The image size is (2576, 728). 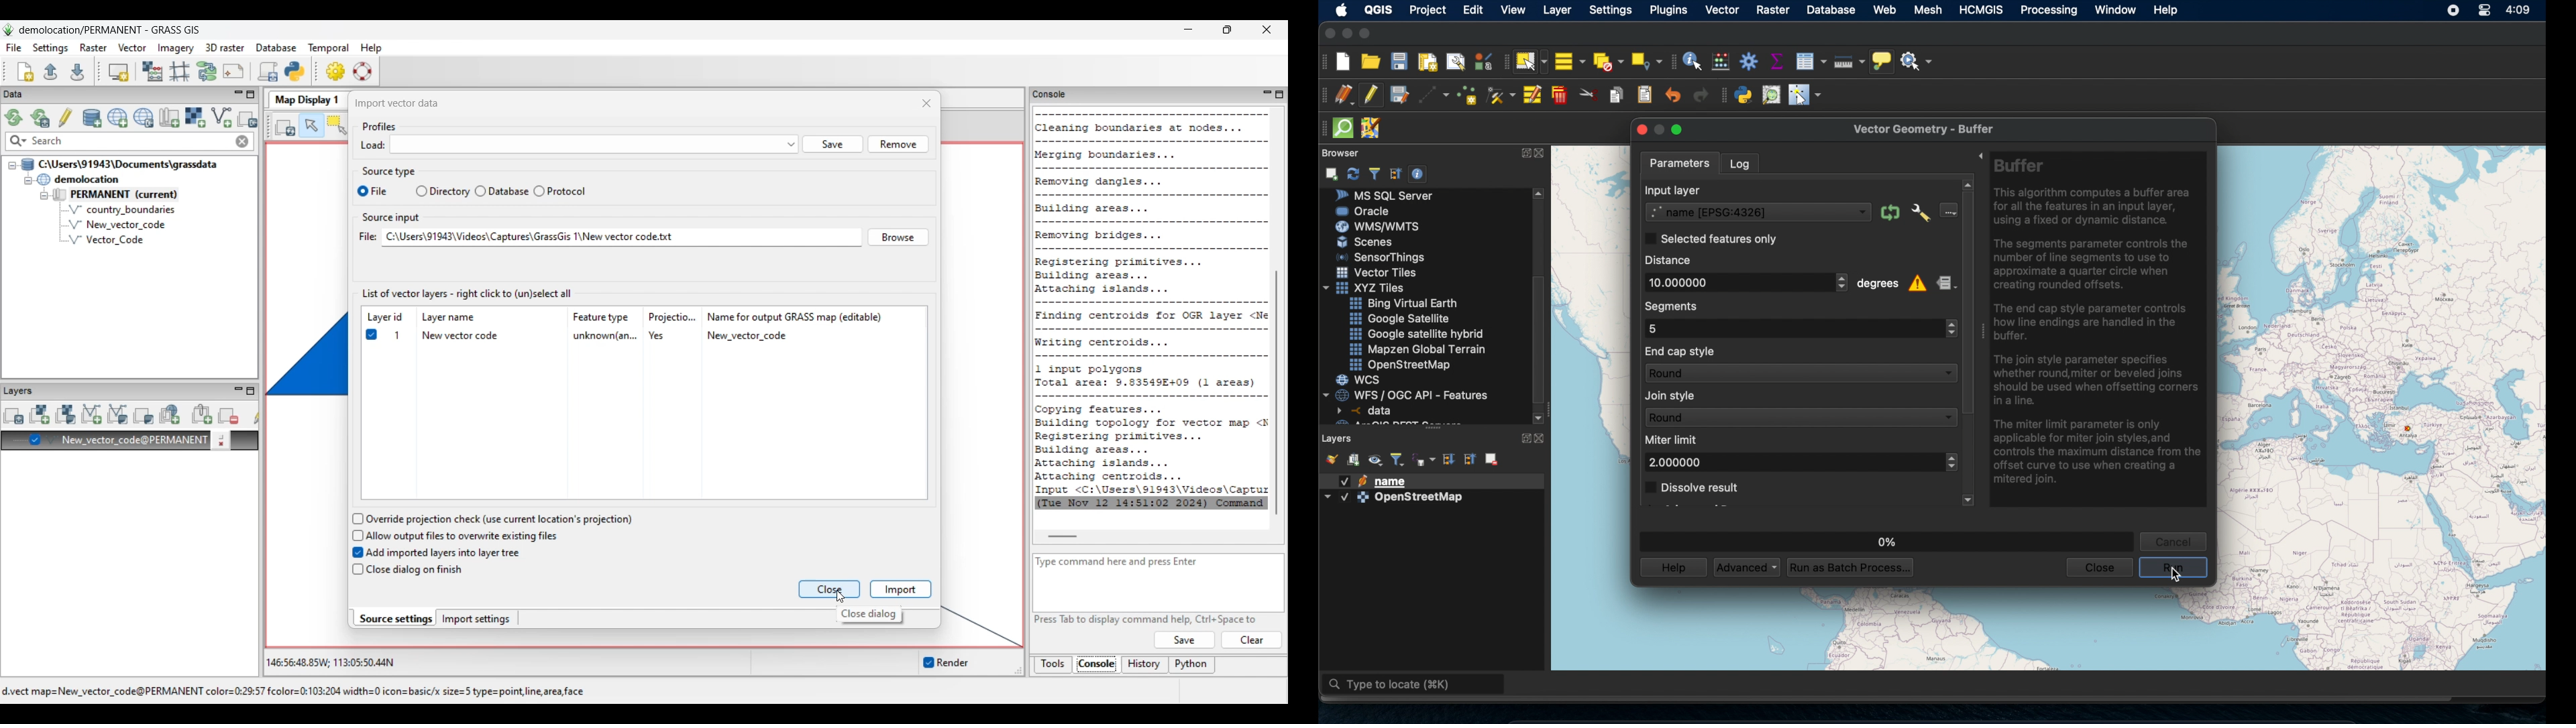 What do you see at coordinates (1376, 461) in the screenshot?
I see `manage map. themes` at bounding box center [1376, 461].